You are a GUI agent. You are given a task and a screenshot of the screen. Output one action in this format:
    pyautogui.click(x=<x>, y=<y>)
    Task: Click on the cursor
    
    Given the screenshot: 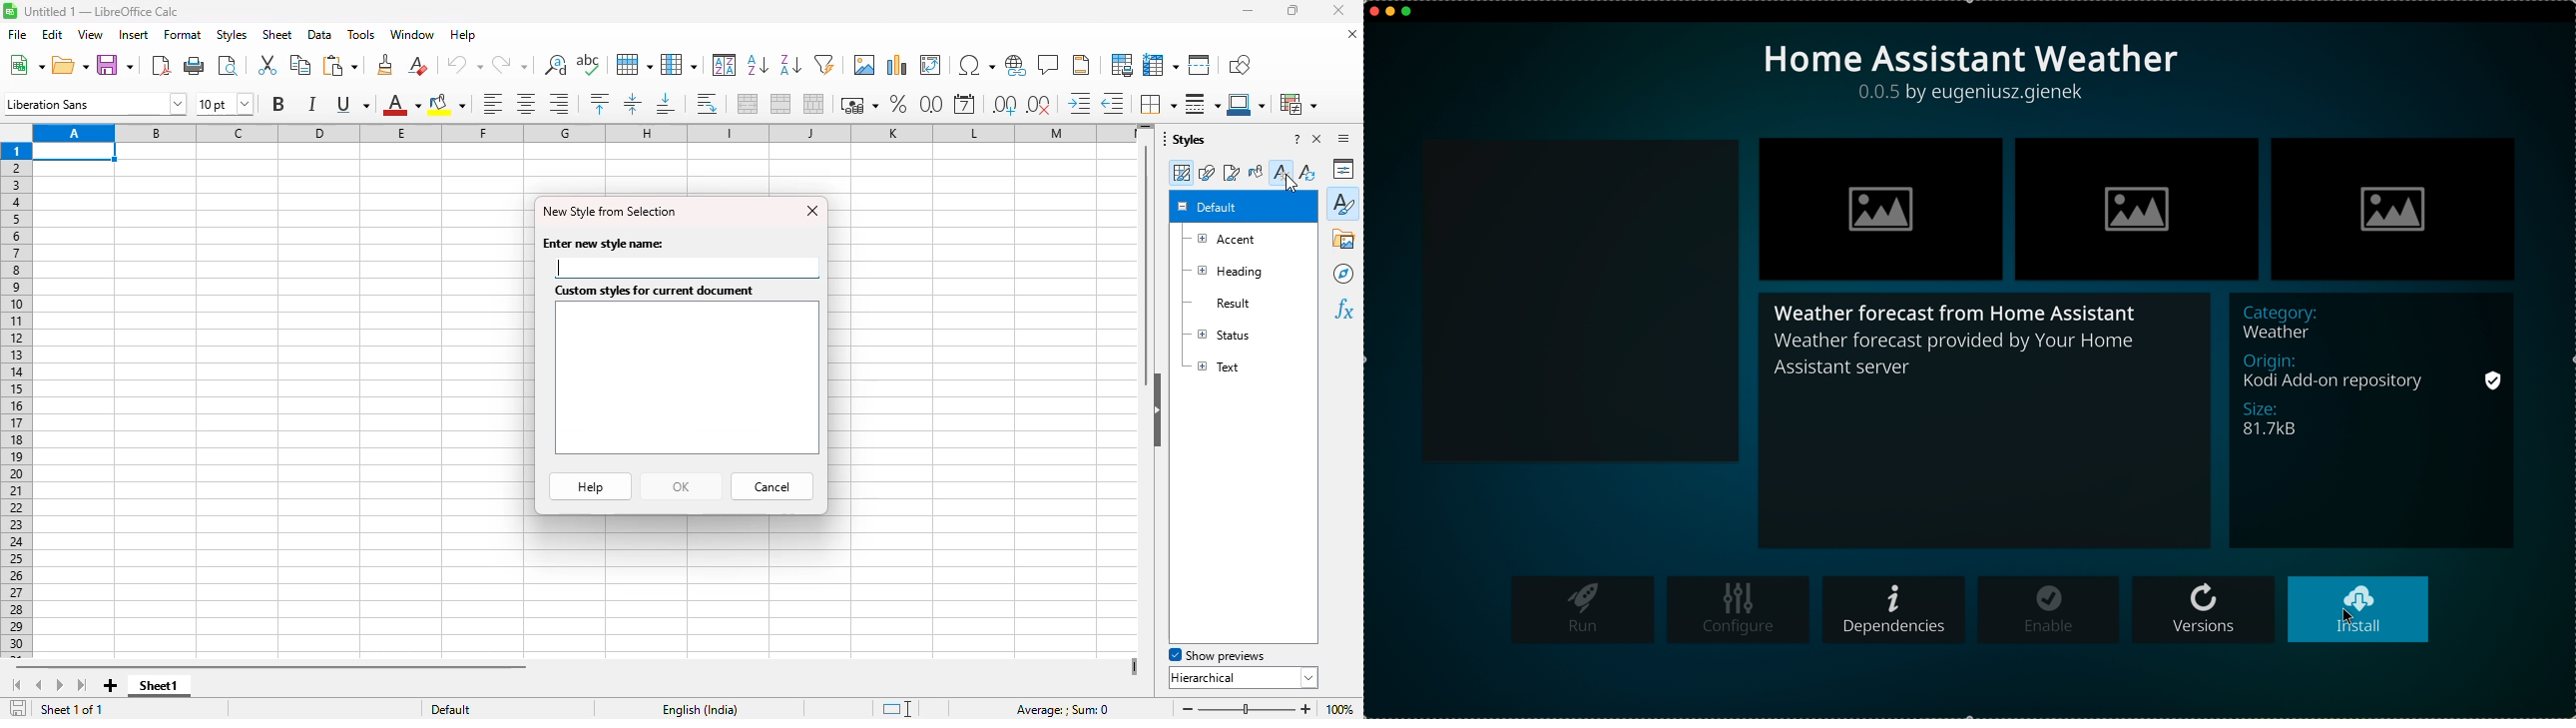 What is the action you would take?
    pyautogui.click(x=1290, y=184)
    